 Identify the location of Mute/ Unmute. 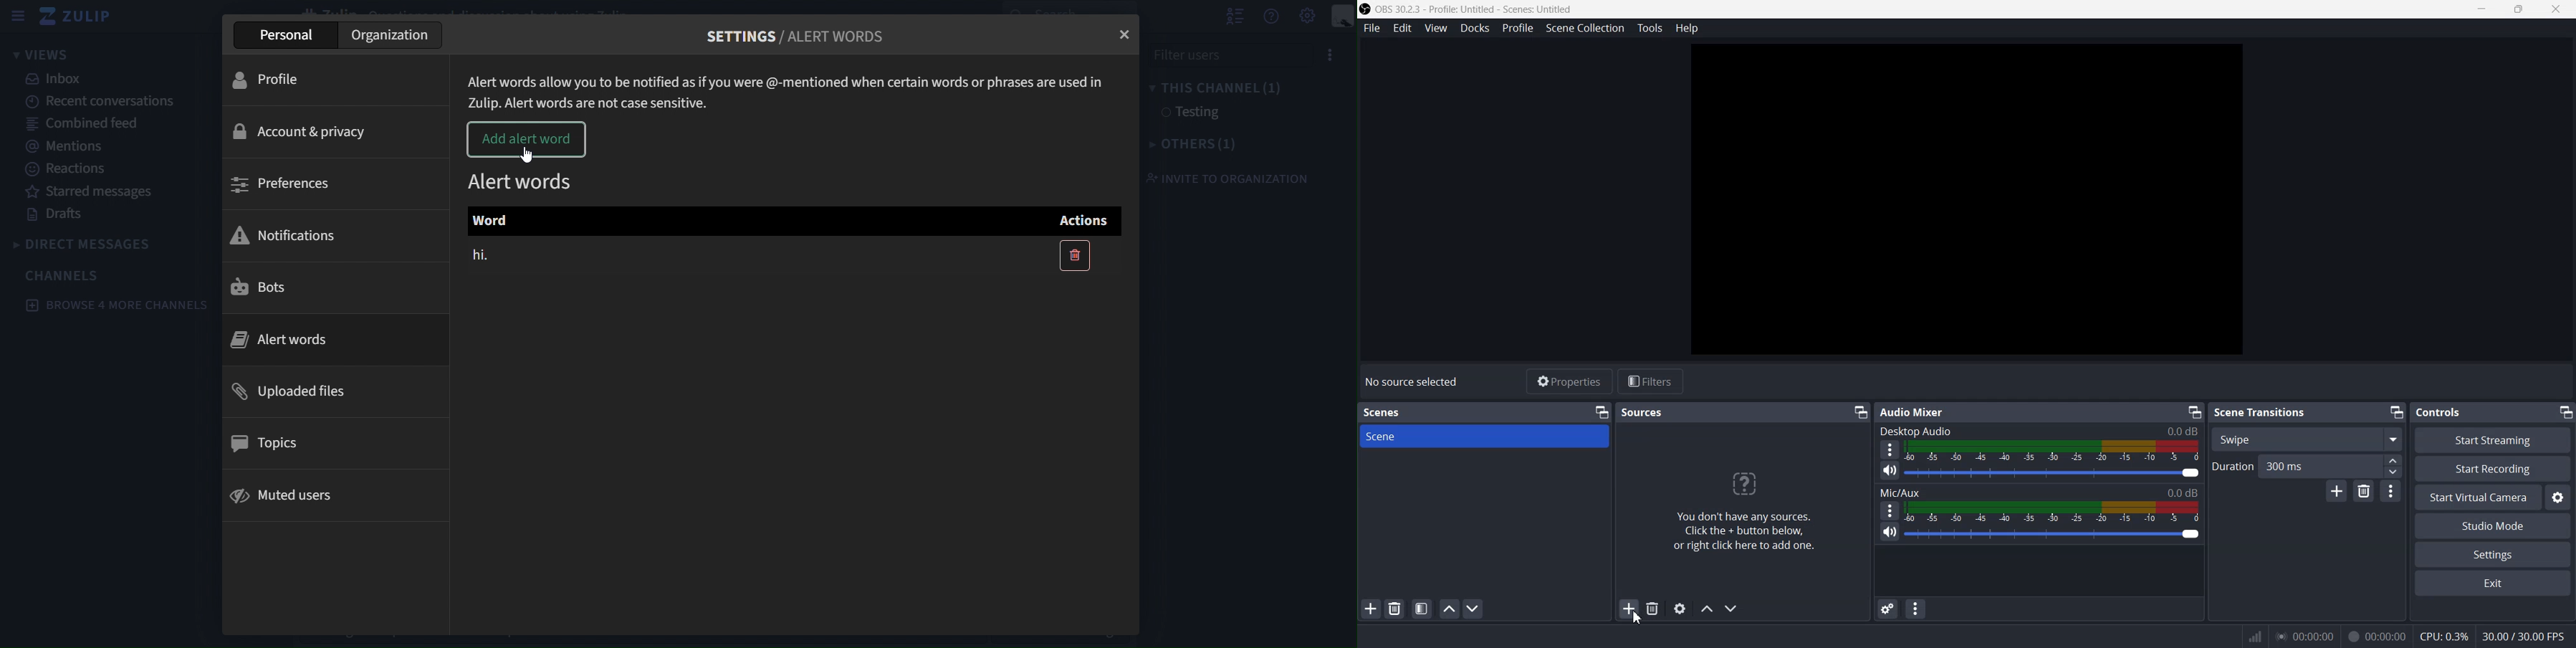
(1890, 471).